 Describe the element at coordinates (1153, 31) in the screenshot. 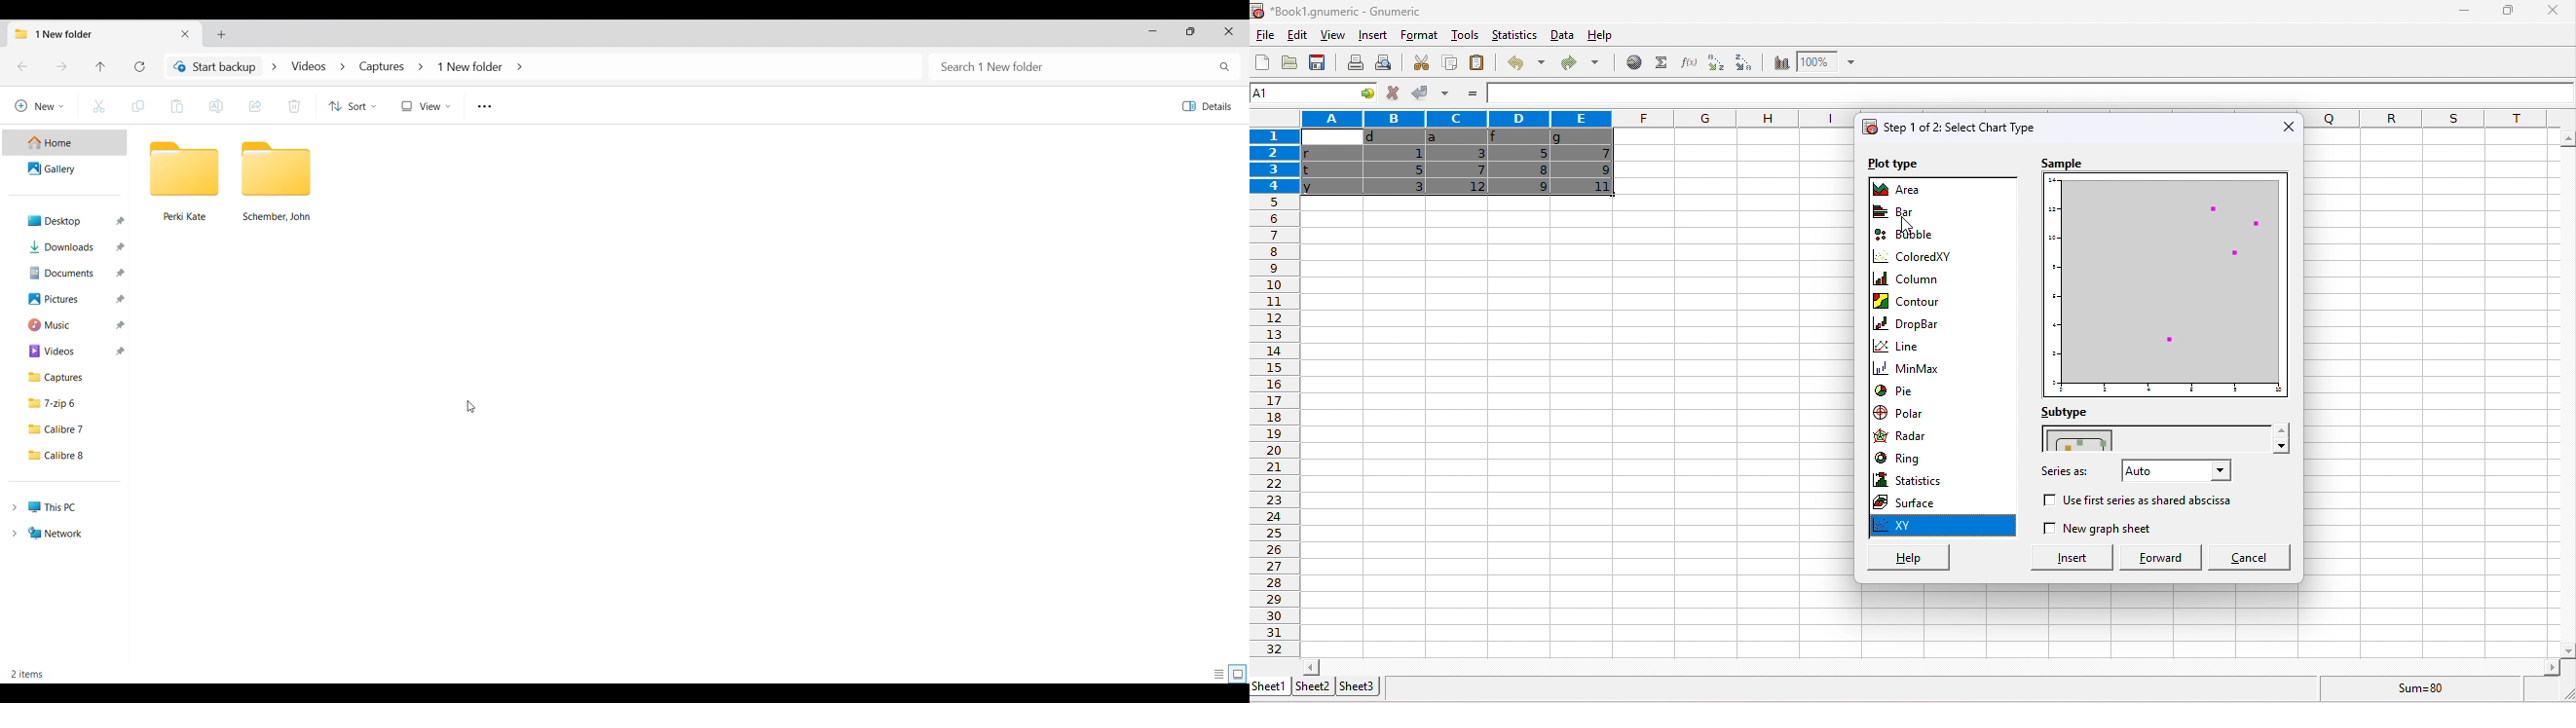

I see `Minimize` at that location.